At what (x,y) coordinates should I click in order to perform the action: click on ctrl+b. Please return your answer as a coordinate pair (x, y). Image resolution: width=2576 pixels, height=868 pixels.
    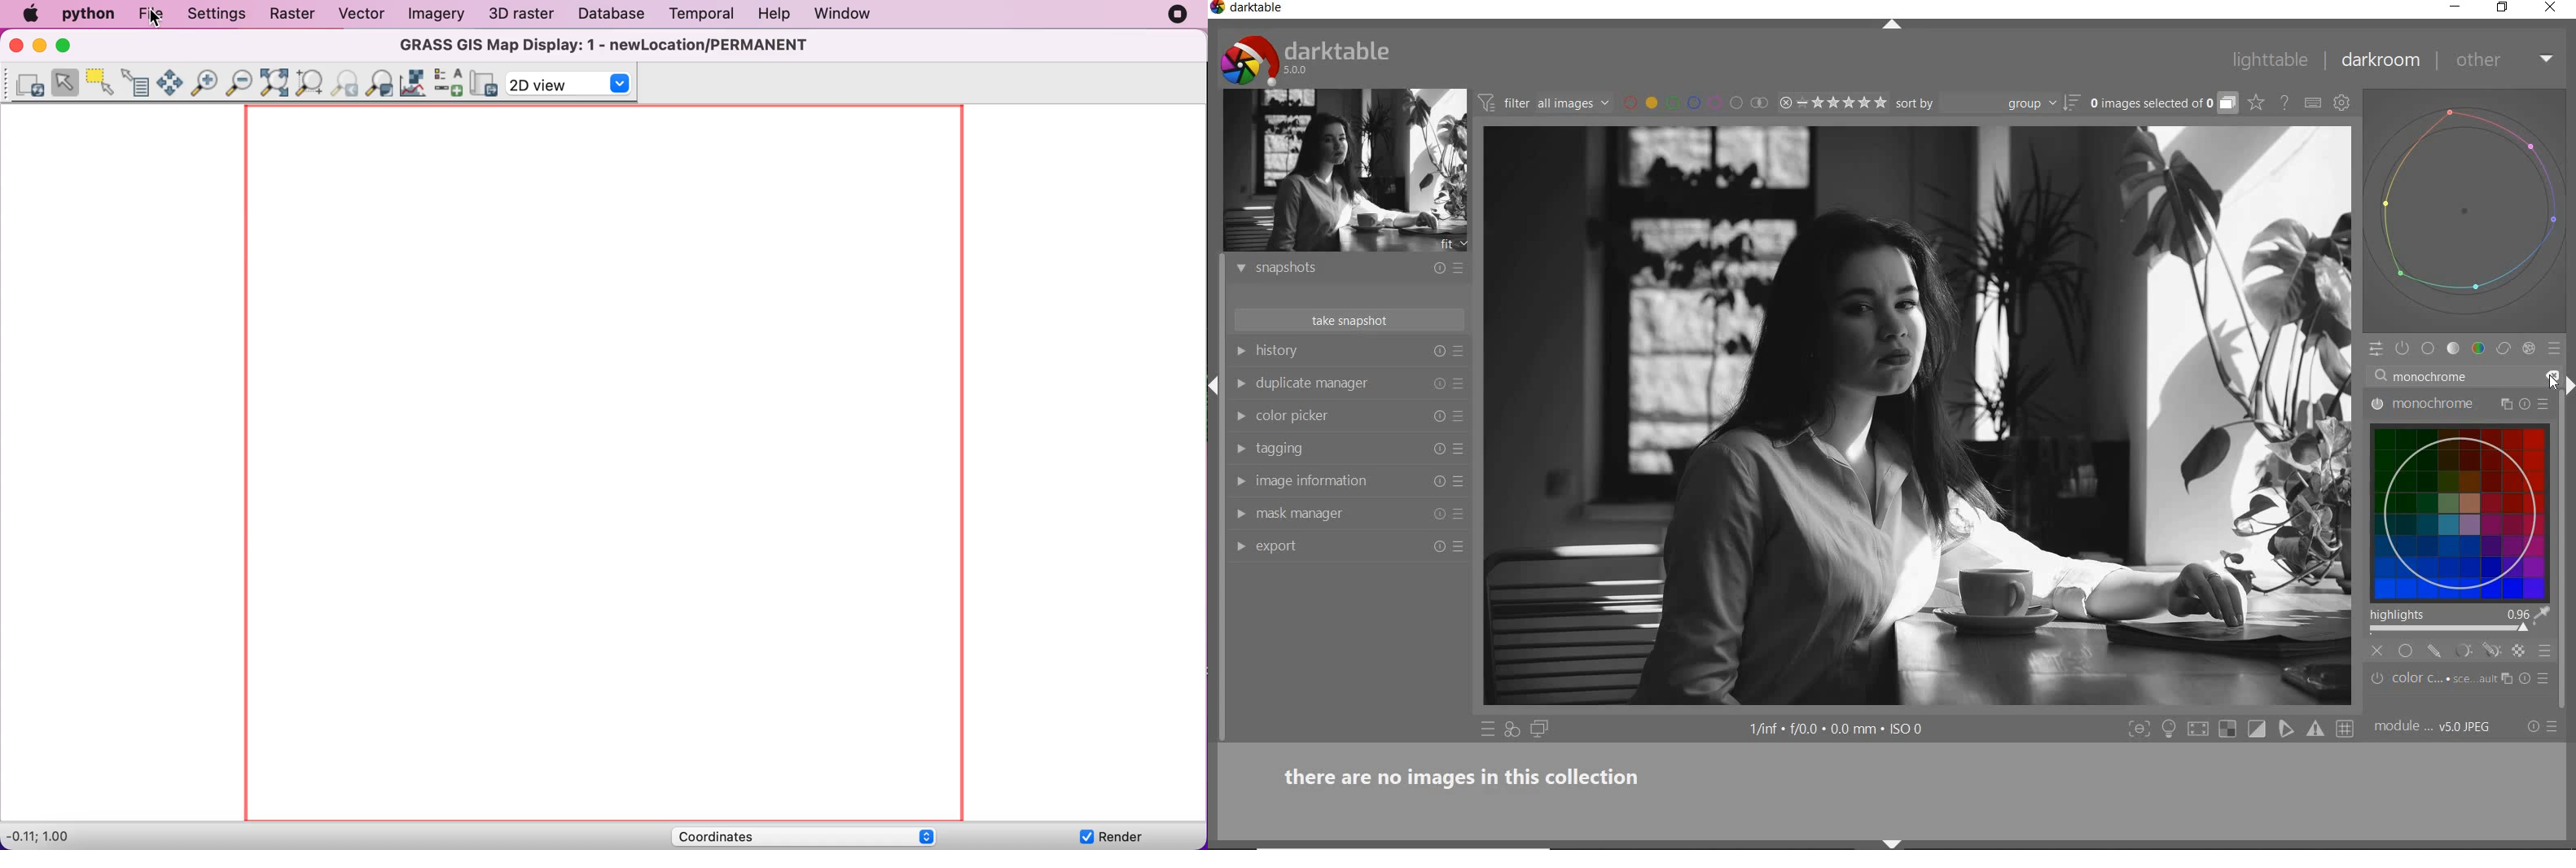
    Looking at the image, I should click on (2170, 729).